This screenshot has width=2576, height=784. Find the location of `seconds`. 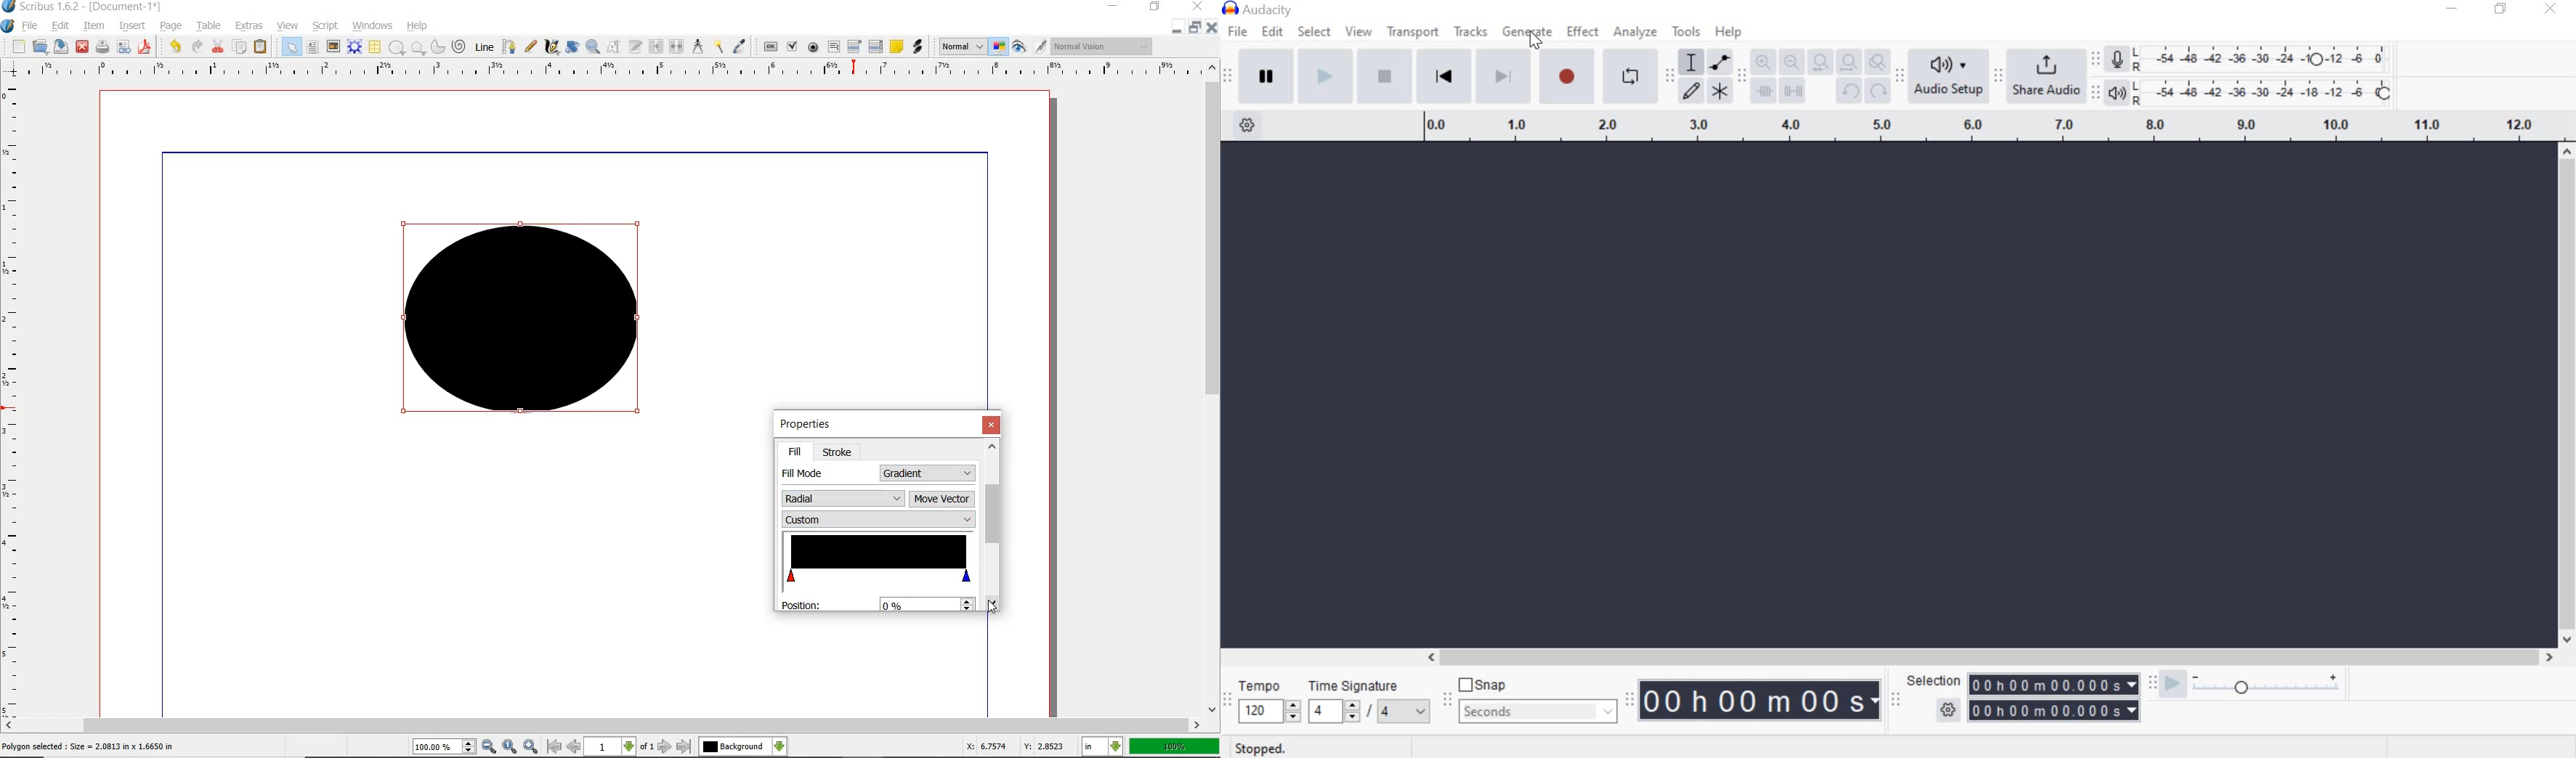

seconds is located at coordinates (1539, 712).